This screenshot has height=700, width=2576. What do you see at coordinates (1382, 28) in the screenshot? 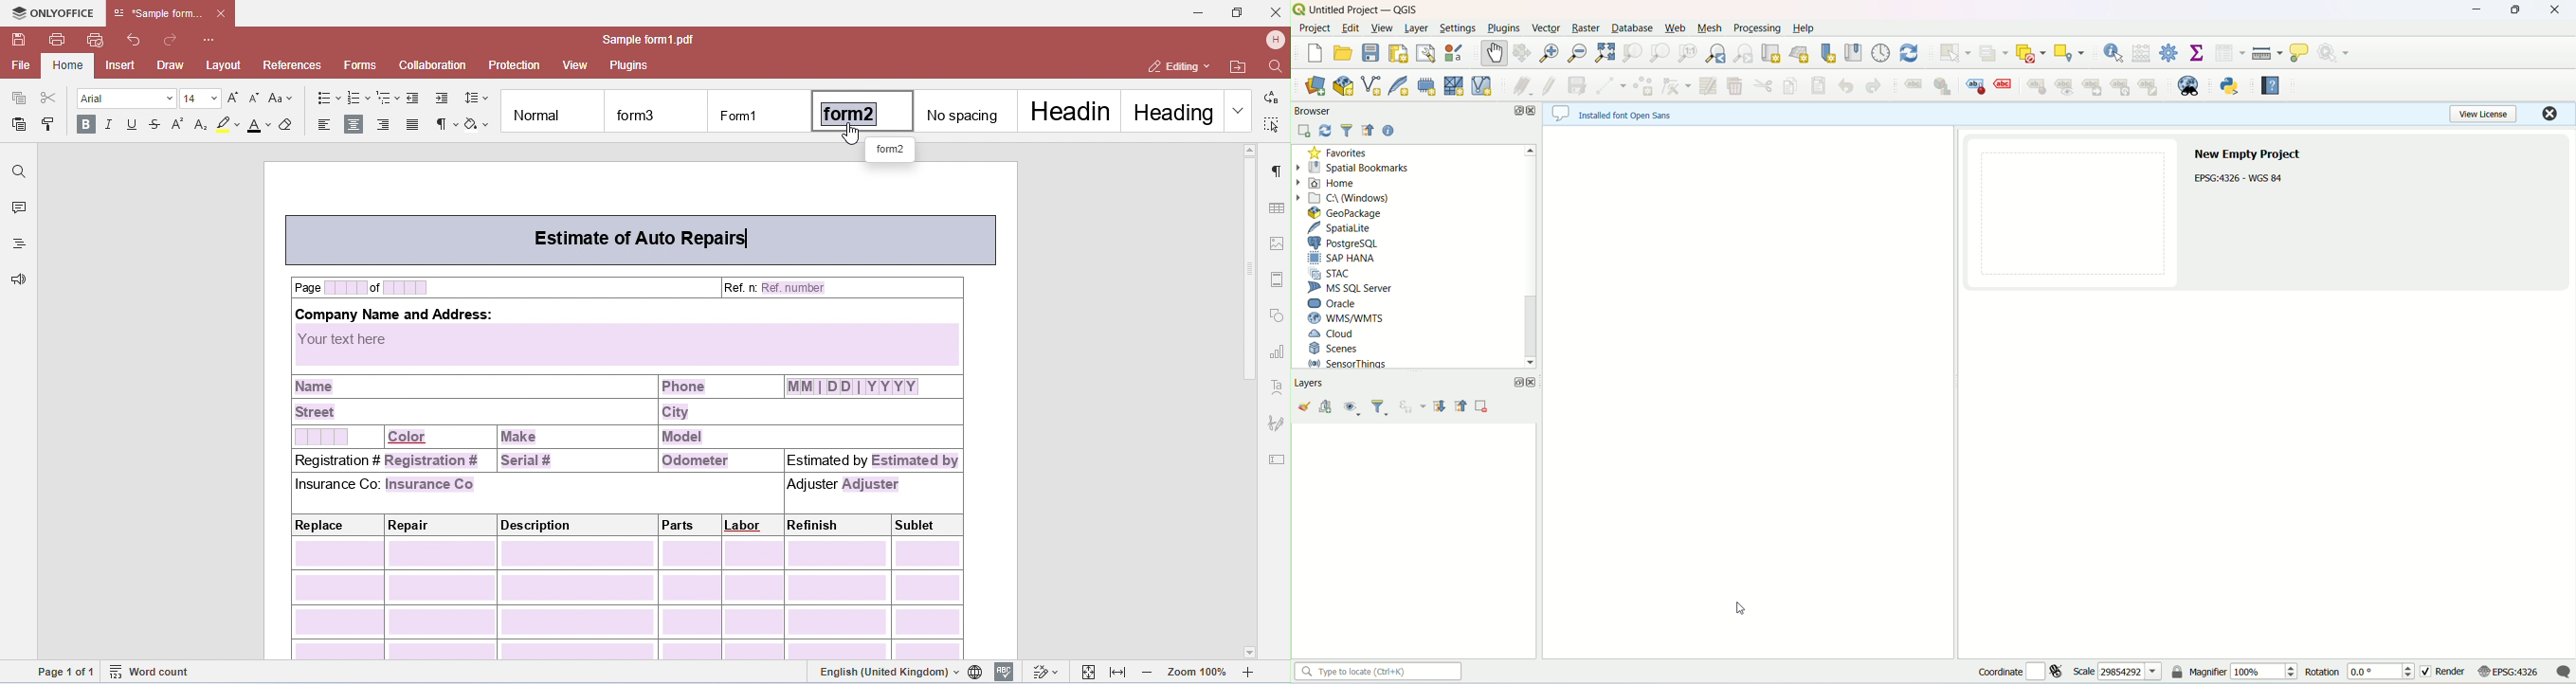
I see `view` at bounding box center [1382, 28].